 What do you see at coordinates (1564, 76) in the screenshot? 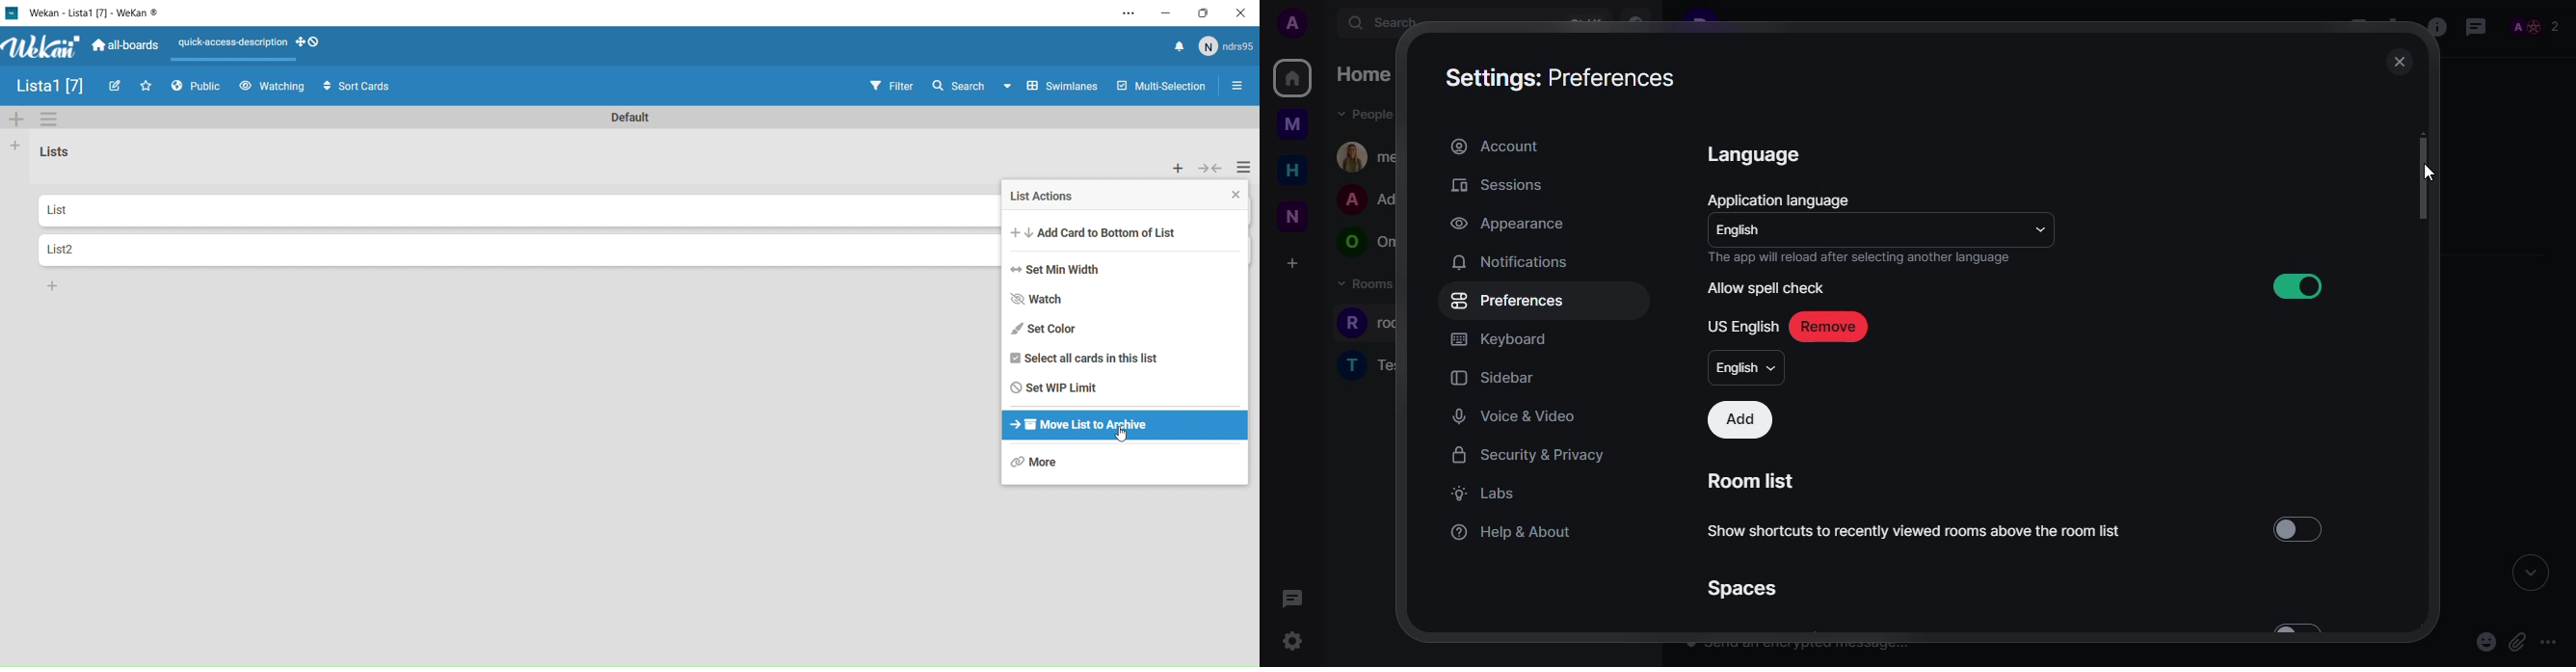
I see `settings preferences` at bounding box center [1564, 76].